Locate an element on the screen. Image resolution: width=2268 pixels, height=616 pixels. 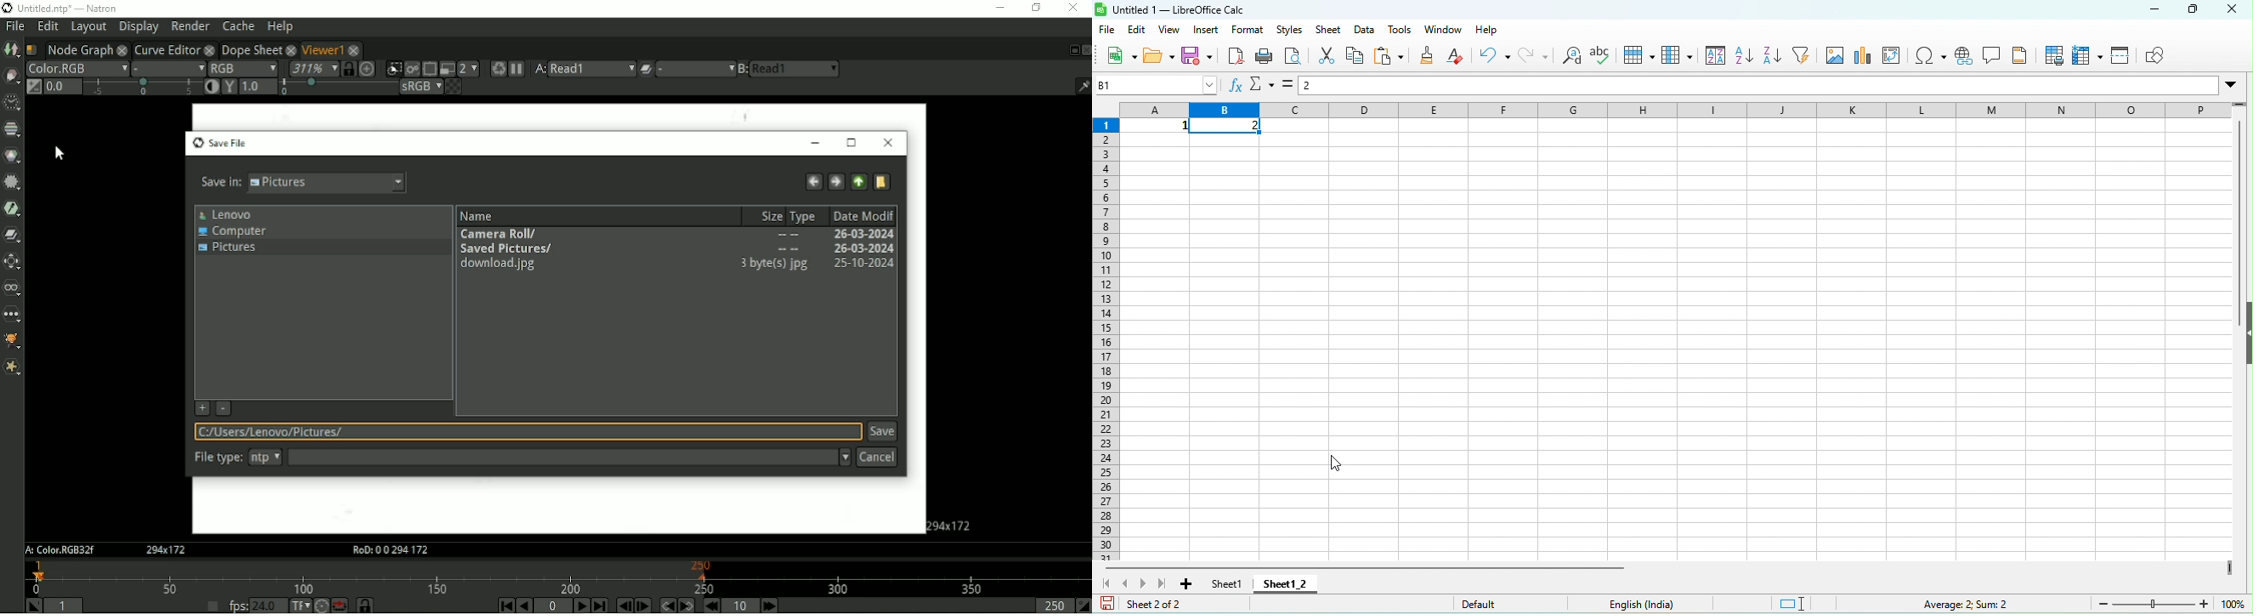
Previous increment is located at coordinates (711, 606).